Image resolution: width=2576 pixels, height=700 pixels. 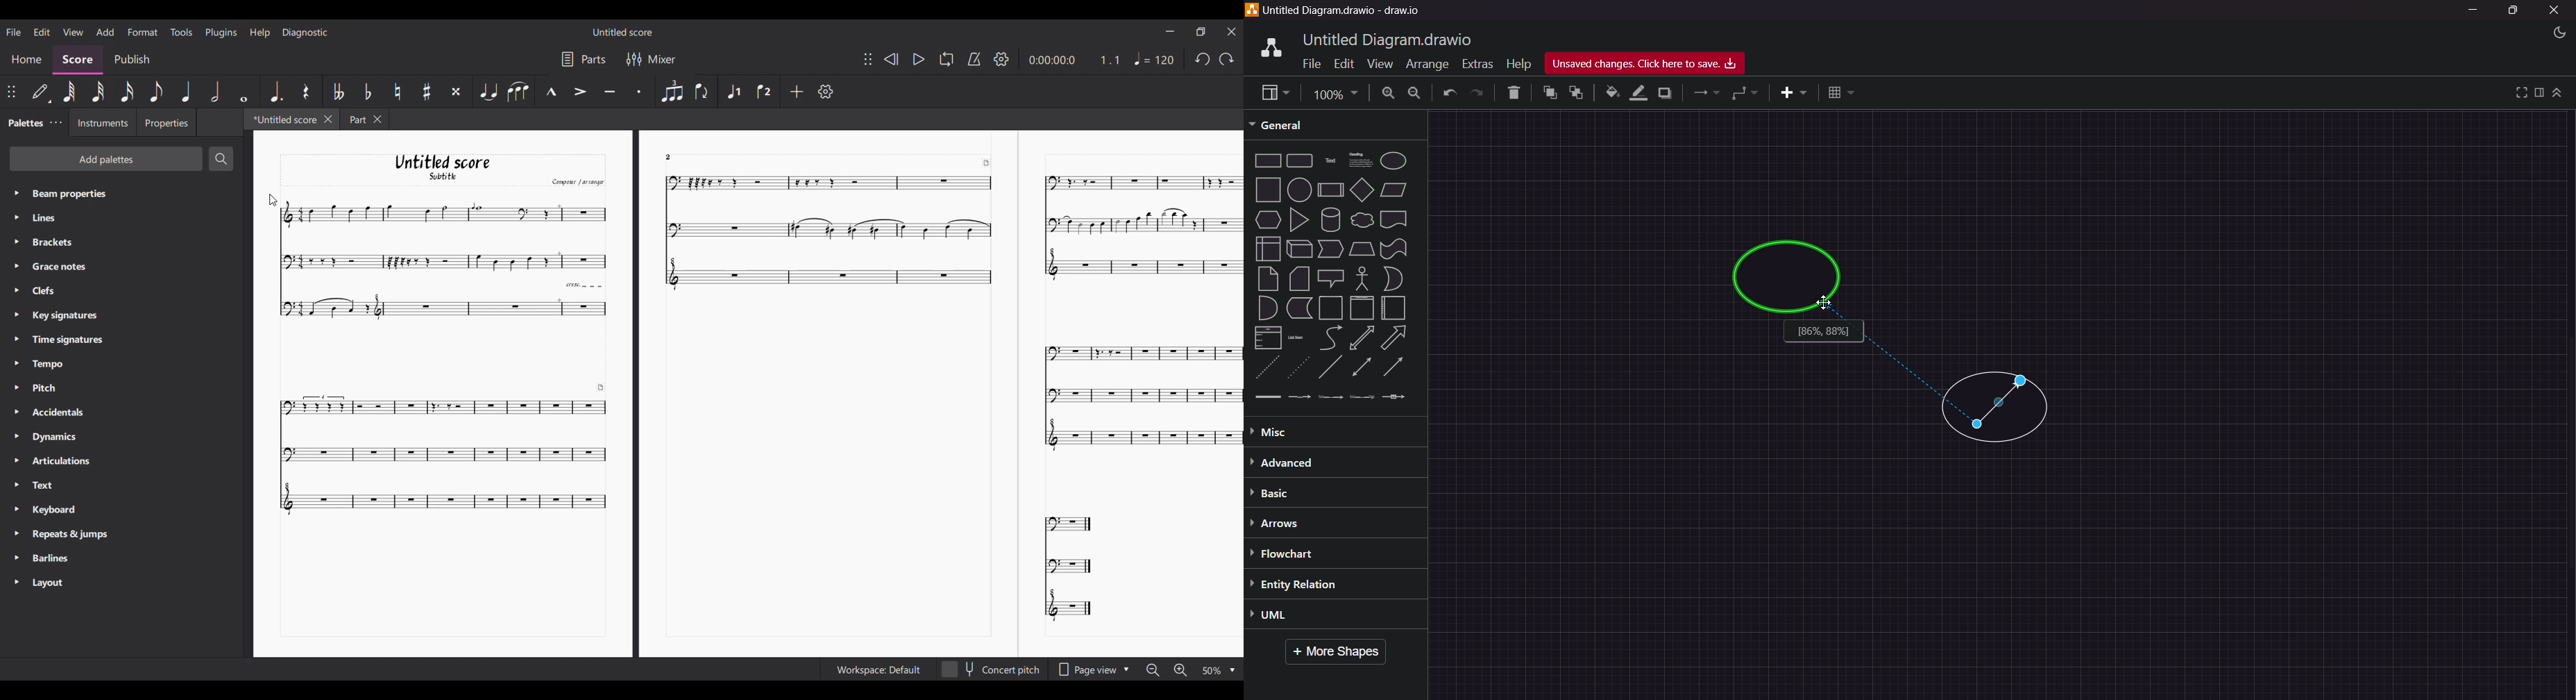 What do you see at coordinates (518, 91) in the screenshot?
I see `Slur` at bounding box center [518, 91].